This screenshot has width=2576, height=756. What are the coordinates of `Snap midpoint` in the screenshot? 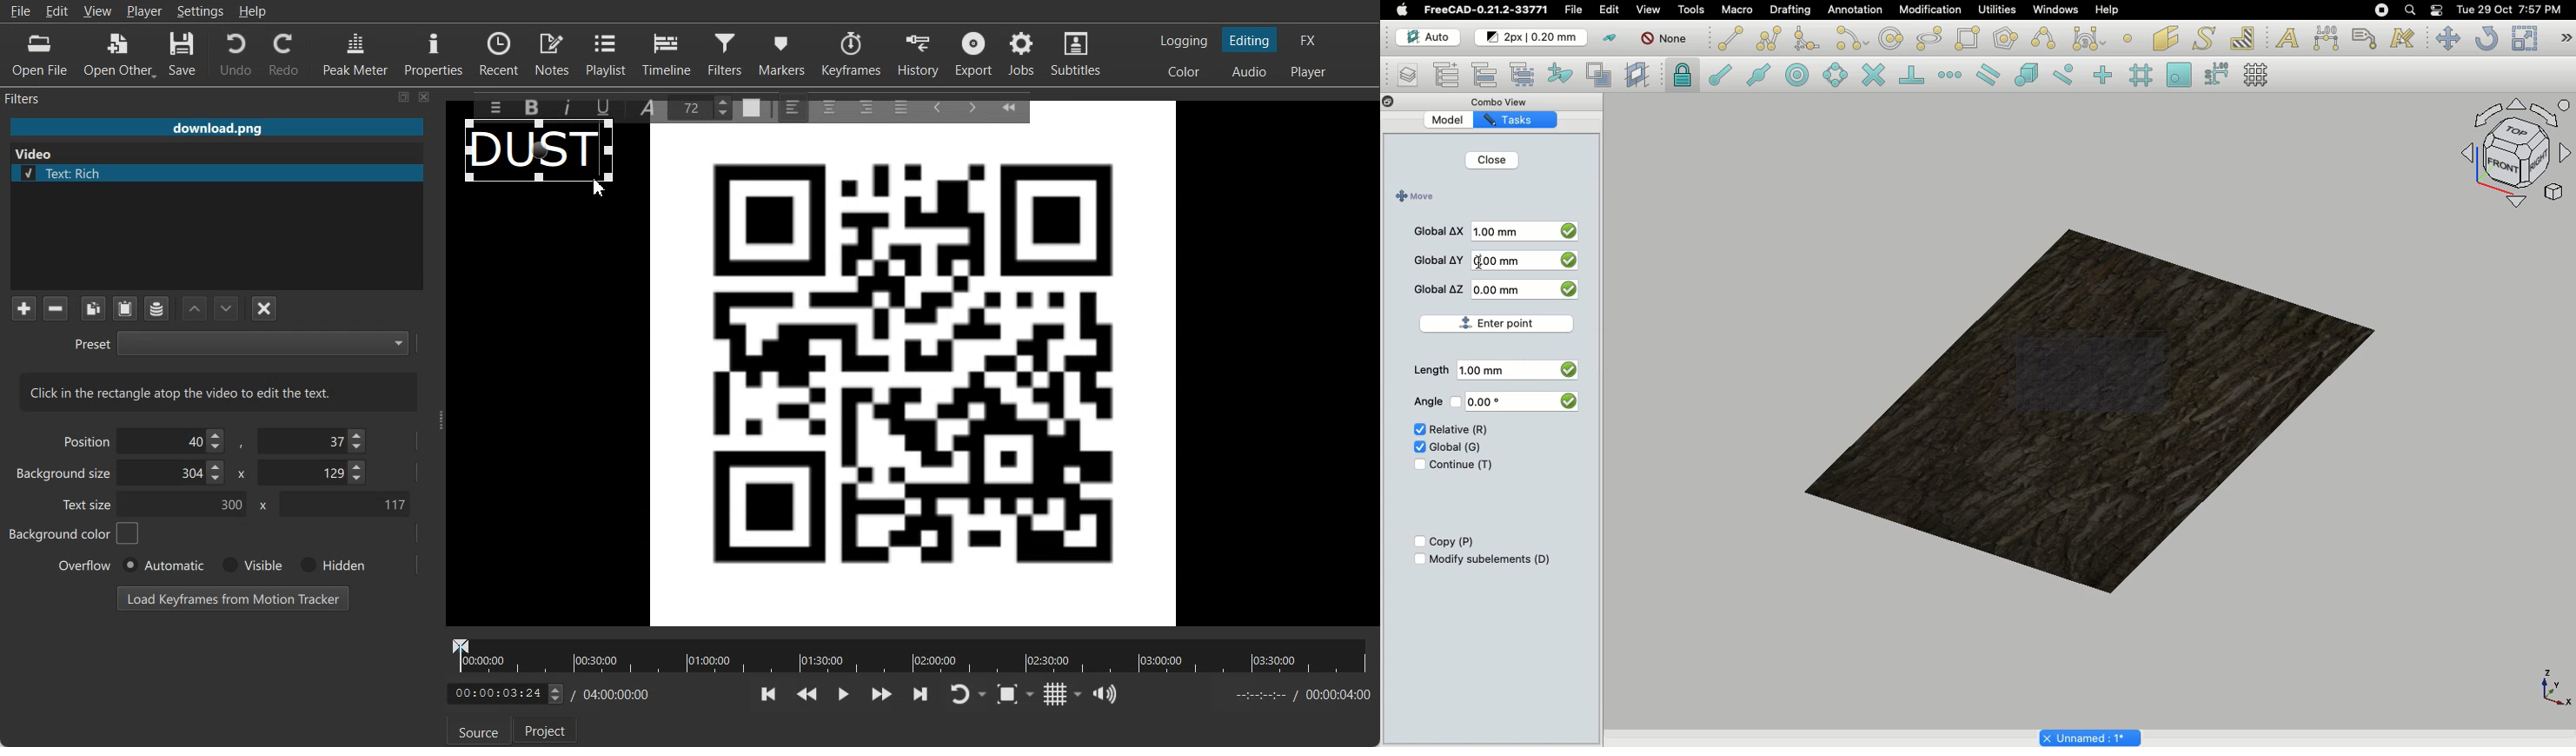 It's located at (1760, 77).